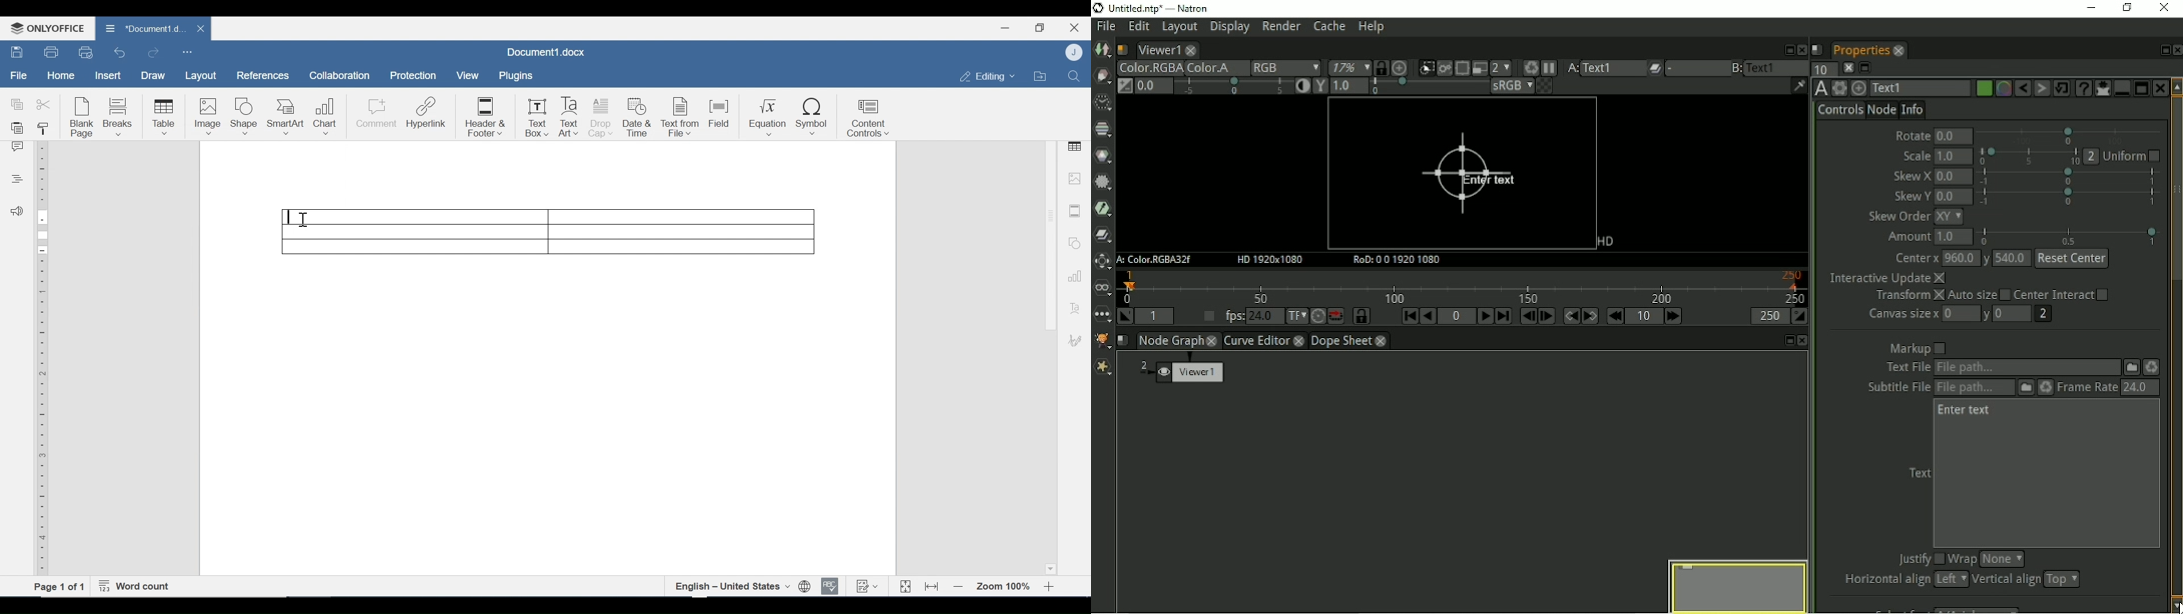 This screenshot has height=616, width=2184. What do you see at coordinates (1983, 88) in the screenshot?
I see `Node color` at bounding box center [1983, 88].